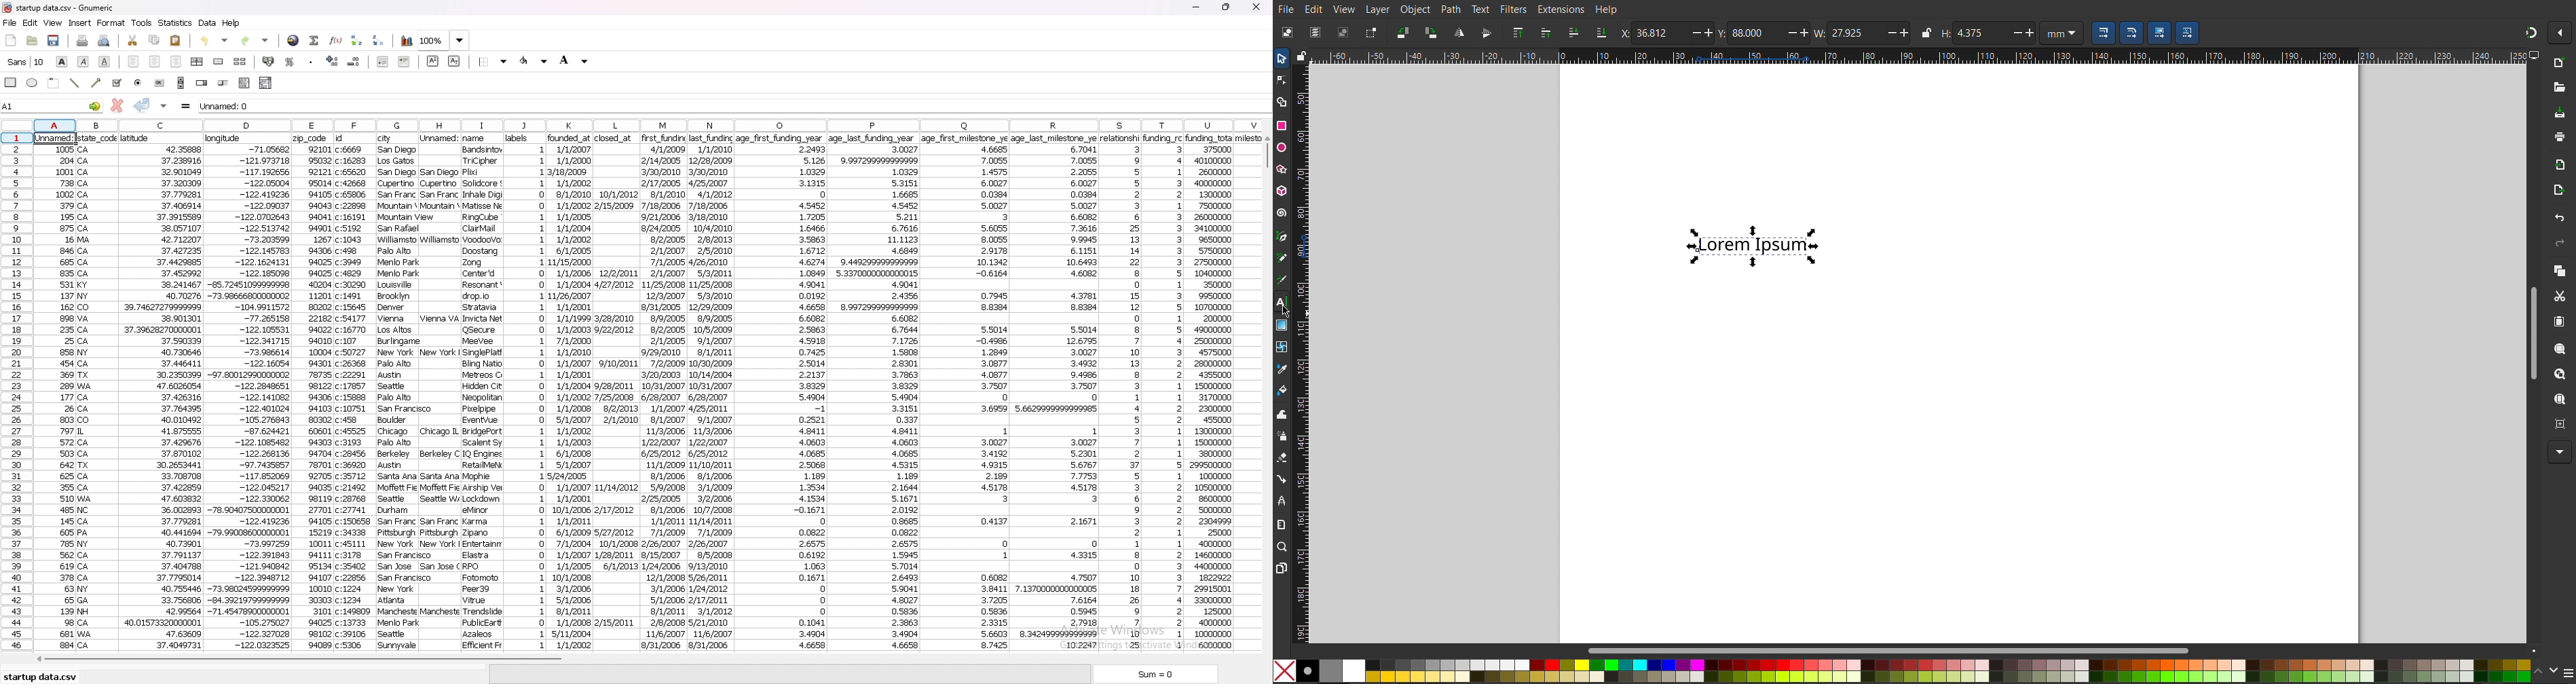 This screenshot has width=2576, height=700. What do you see at coordinates (44, 675) in the screenshot?
I see `startup. data.csv` at bounding box center [44, 675].